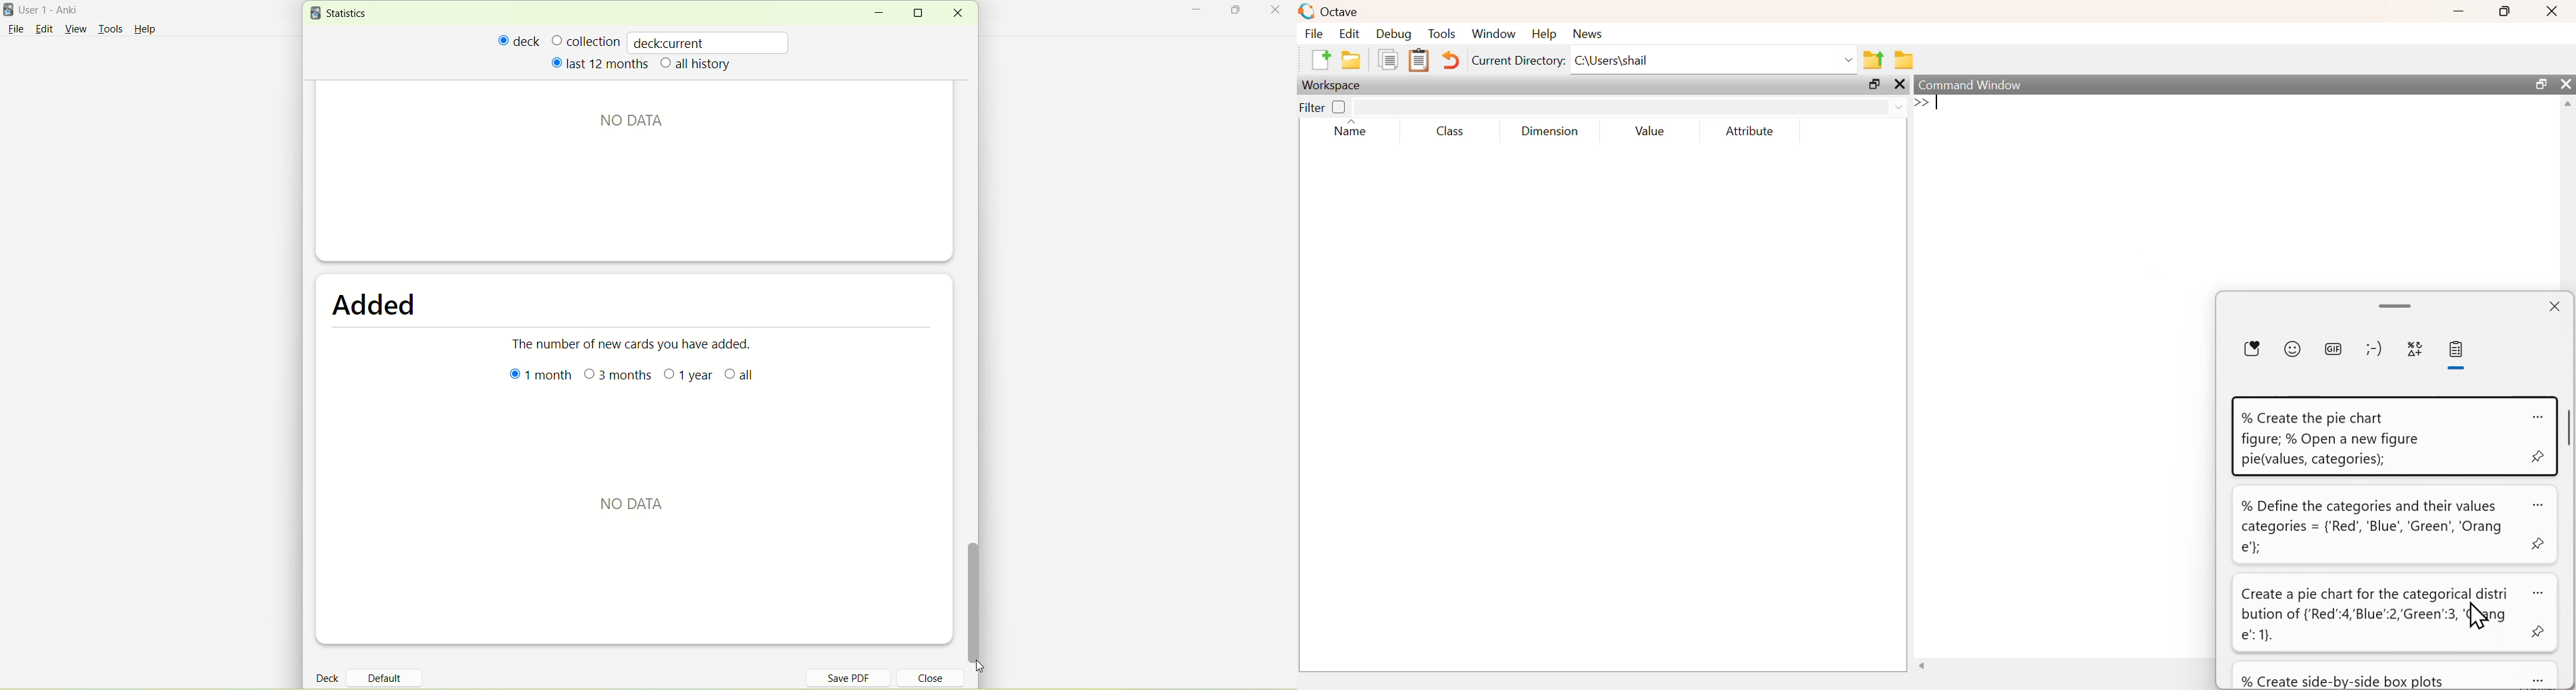 This screenshot has width=2576, height=700. What do you see at coordinates (2538, 417) in the screenshot?
I see `more options` at bounding box center [2538, 417].